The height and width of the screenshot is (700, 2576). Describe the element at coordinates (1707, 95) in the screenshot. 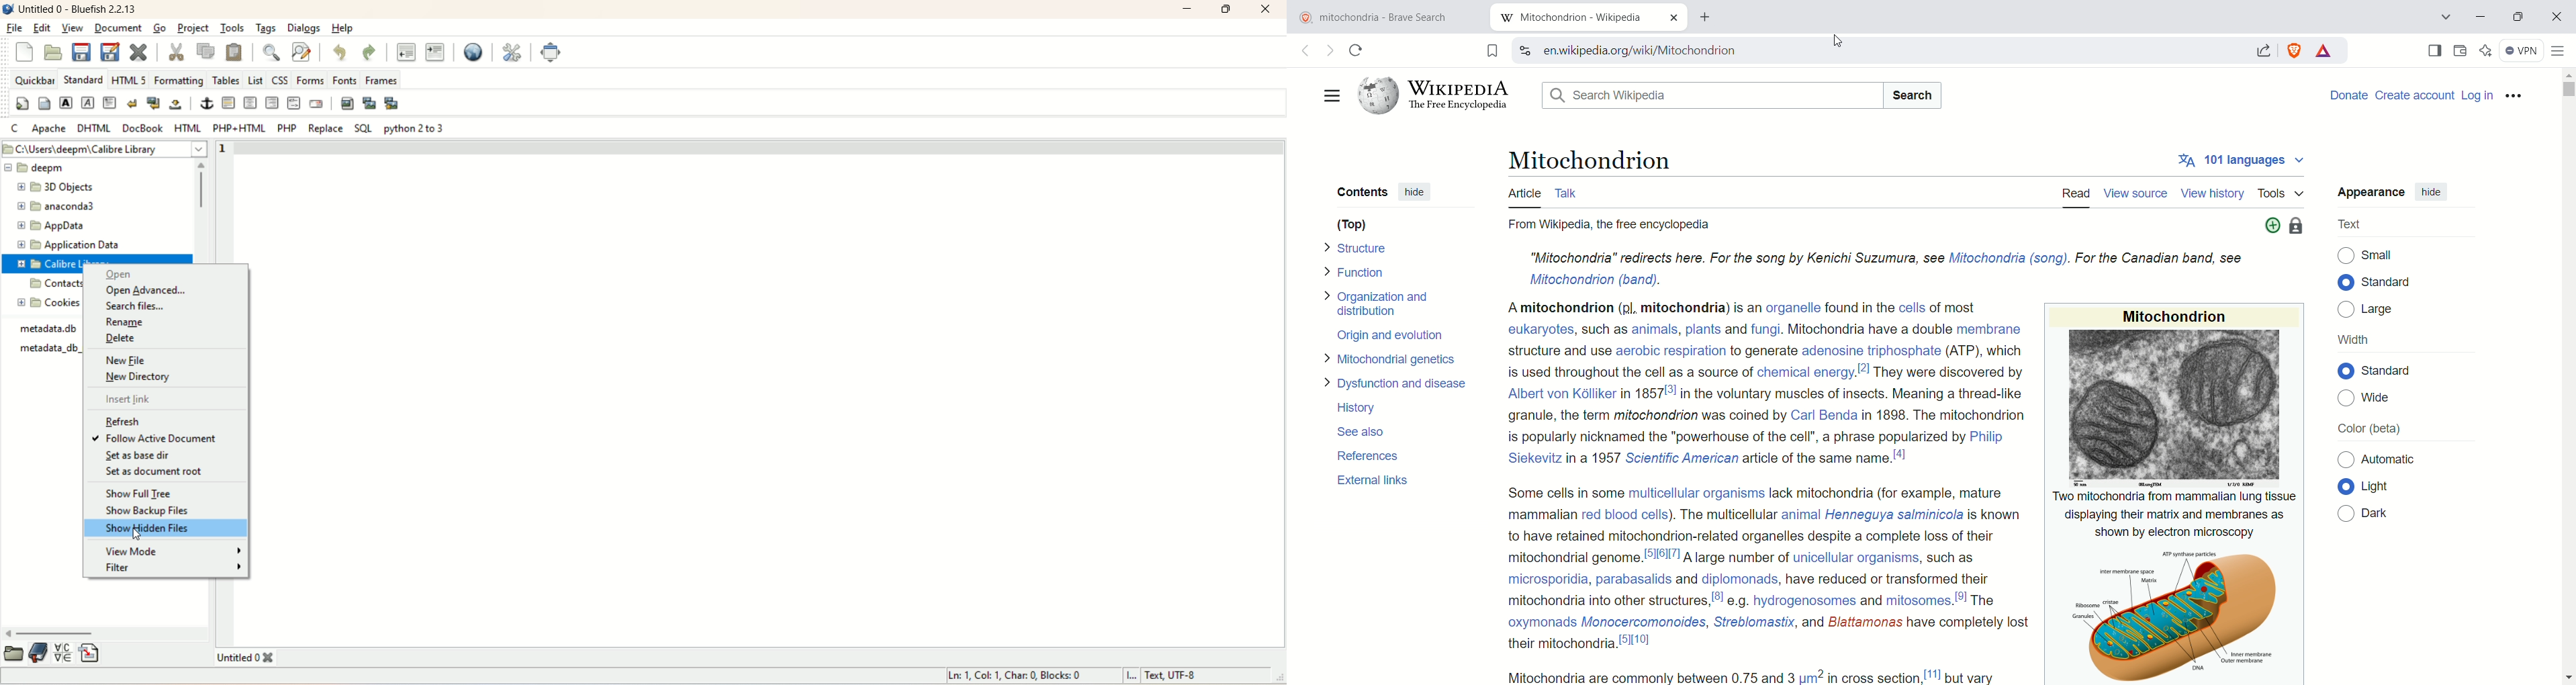

I see `search bar` at that location.